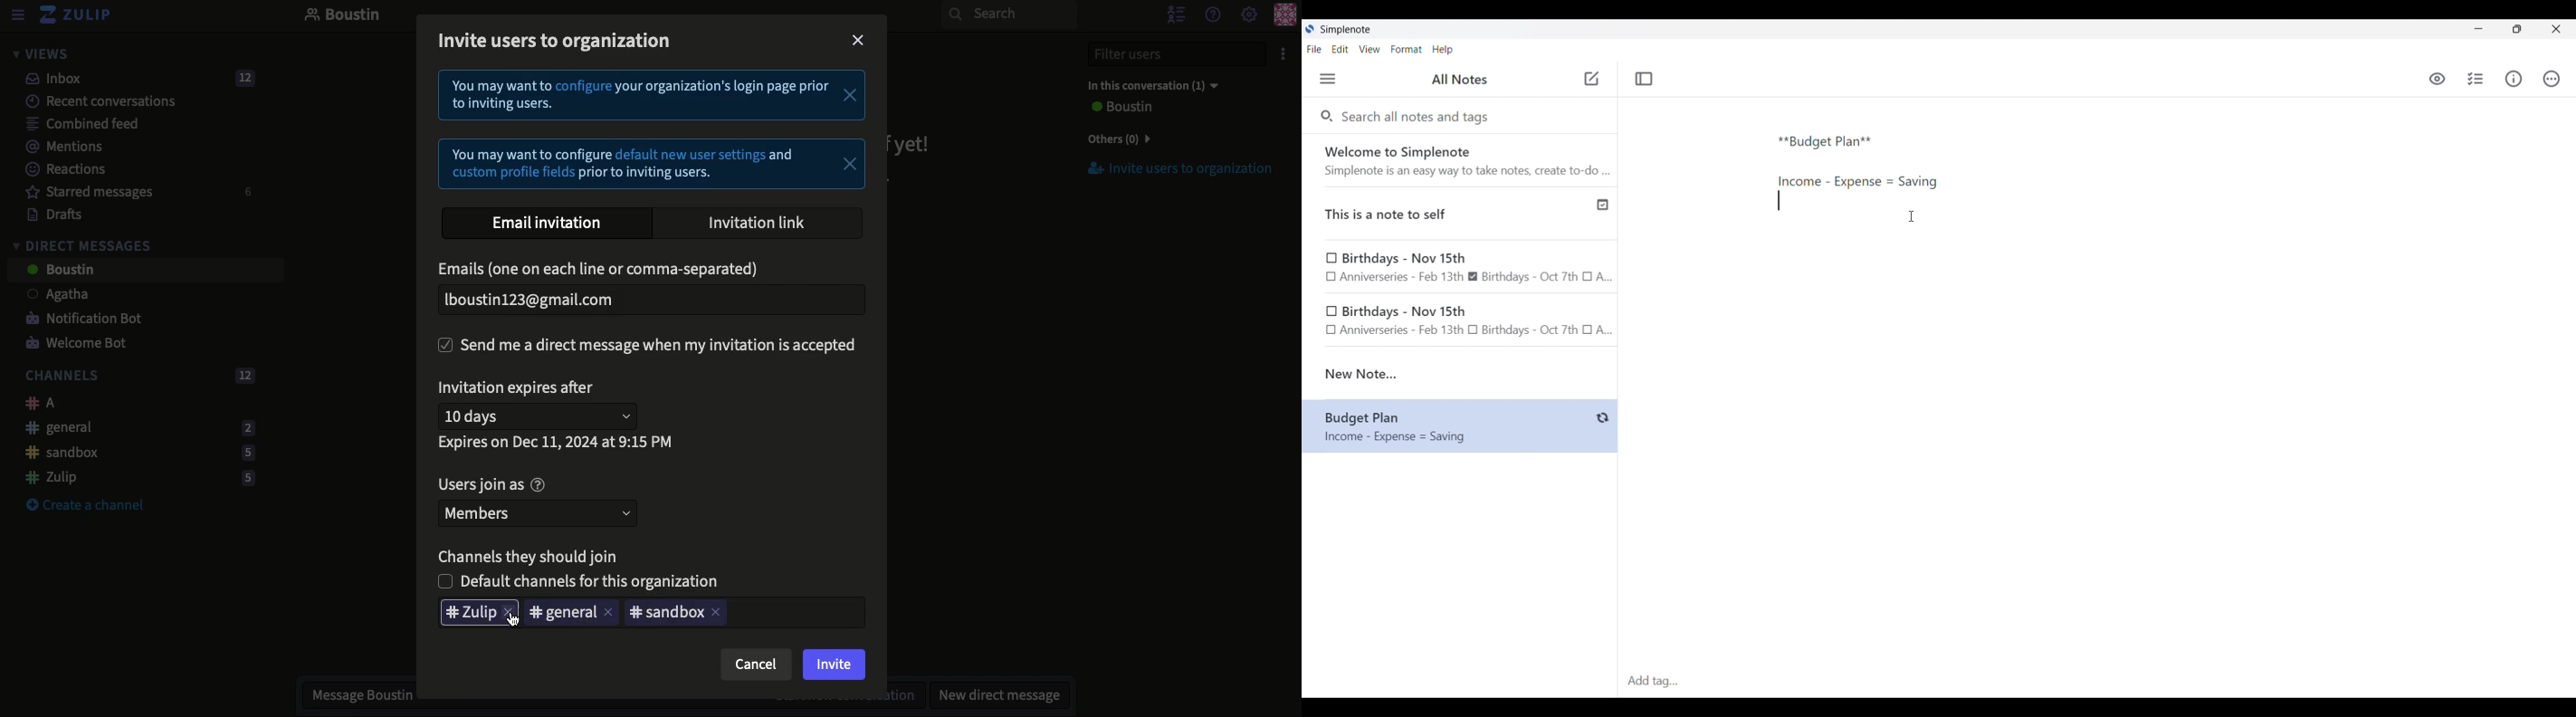 The width and height of the screenshot is (2576, 728). I want to click on Insert checklist, so click(2476, 79).